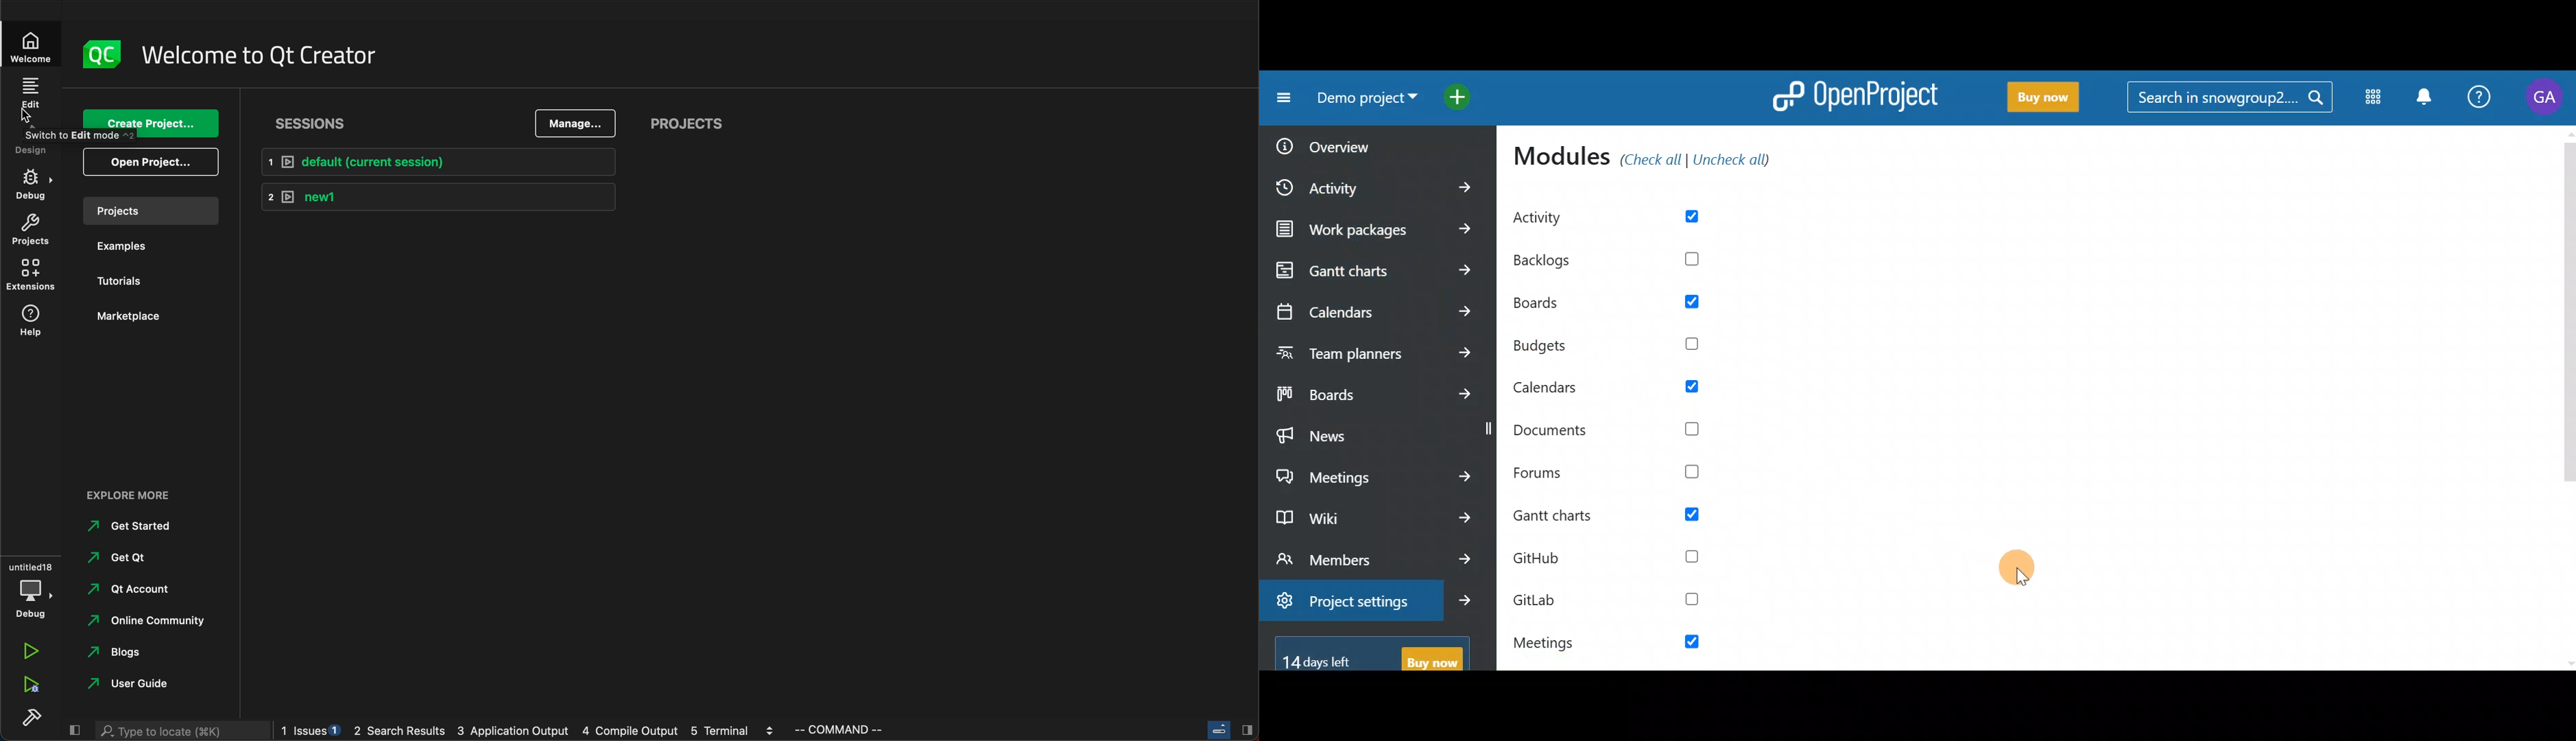  I want to click on Project name, so click(1363, 97).